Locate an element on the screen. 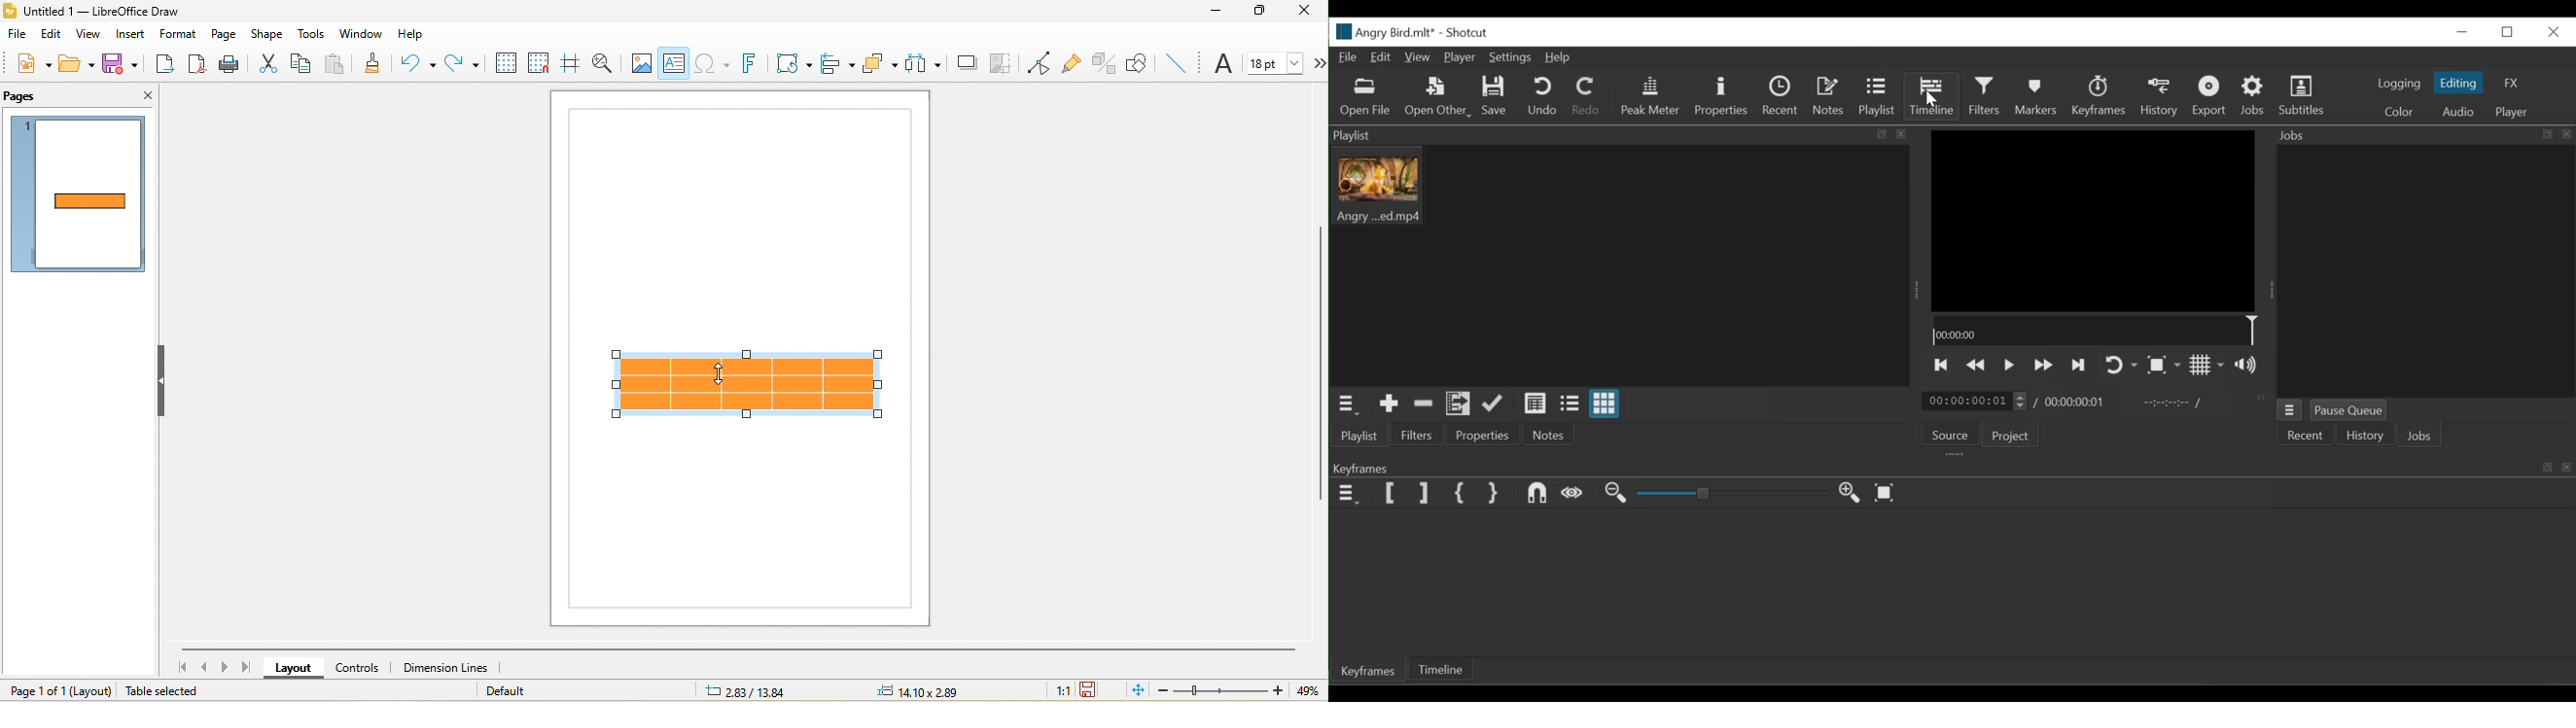  export directly as pdf is located at coordinates (199, 61).